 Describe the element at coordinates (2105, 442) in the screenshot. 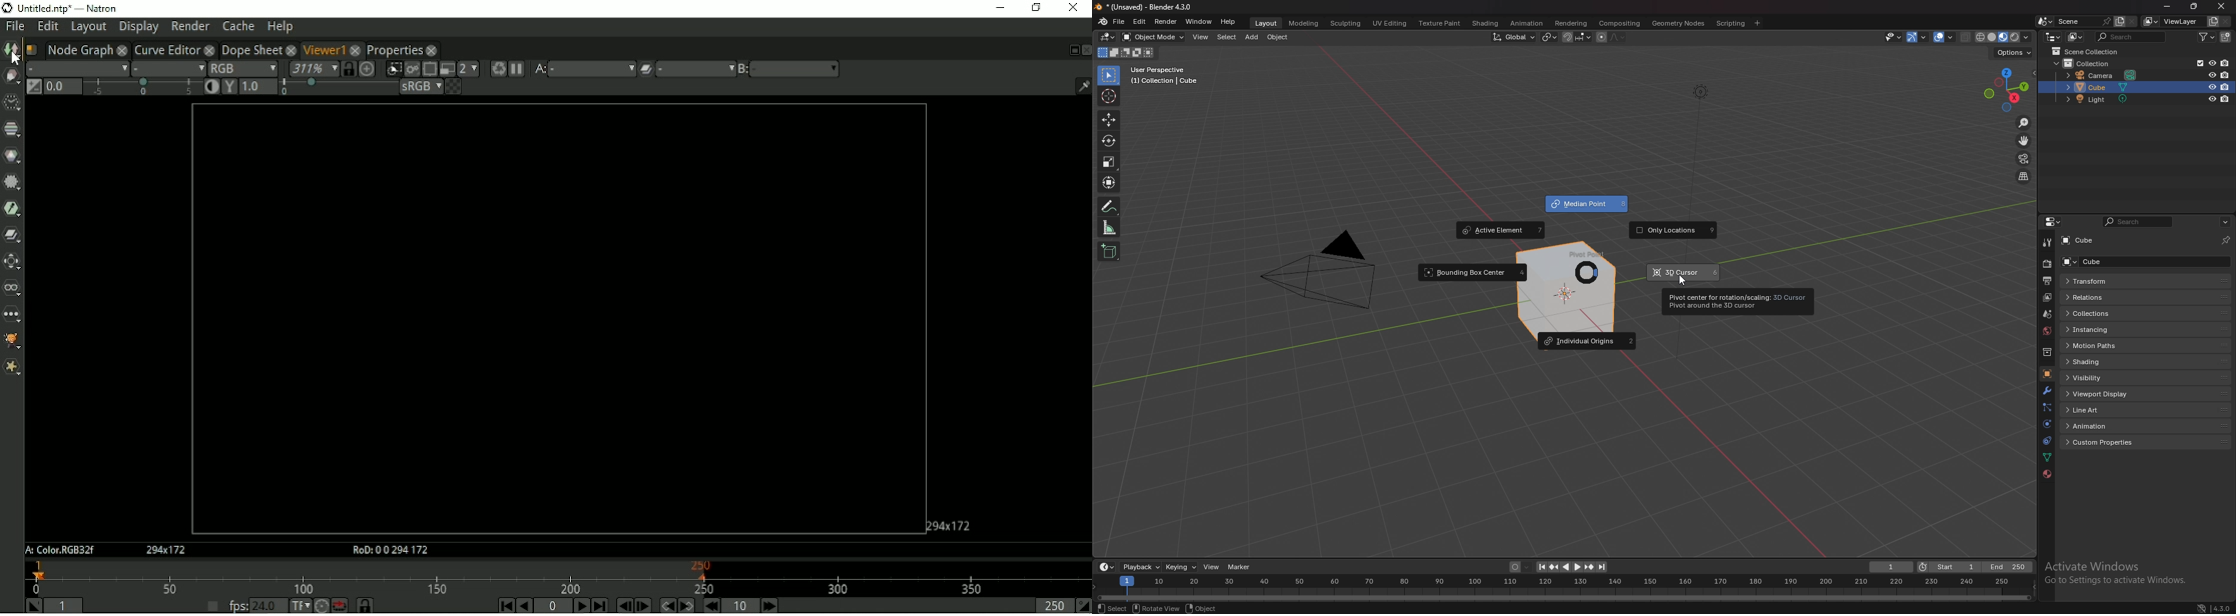

I see `custom properties` at that location.